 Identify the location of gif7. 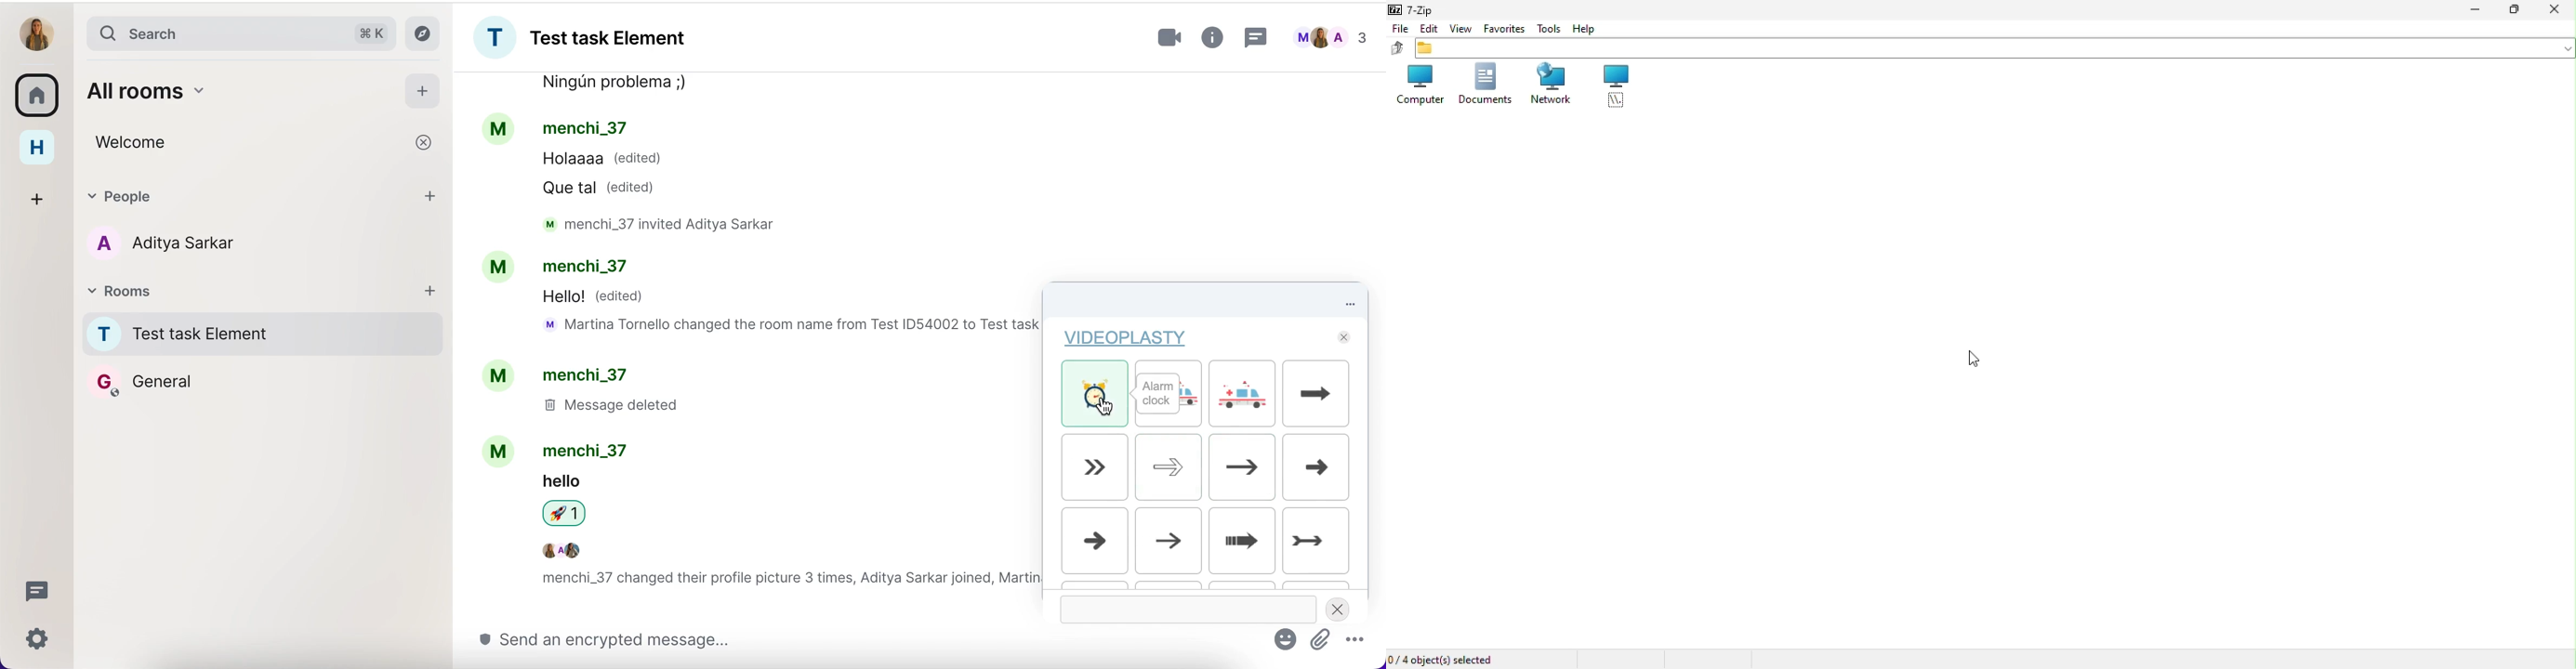
(1244, 466).